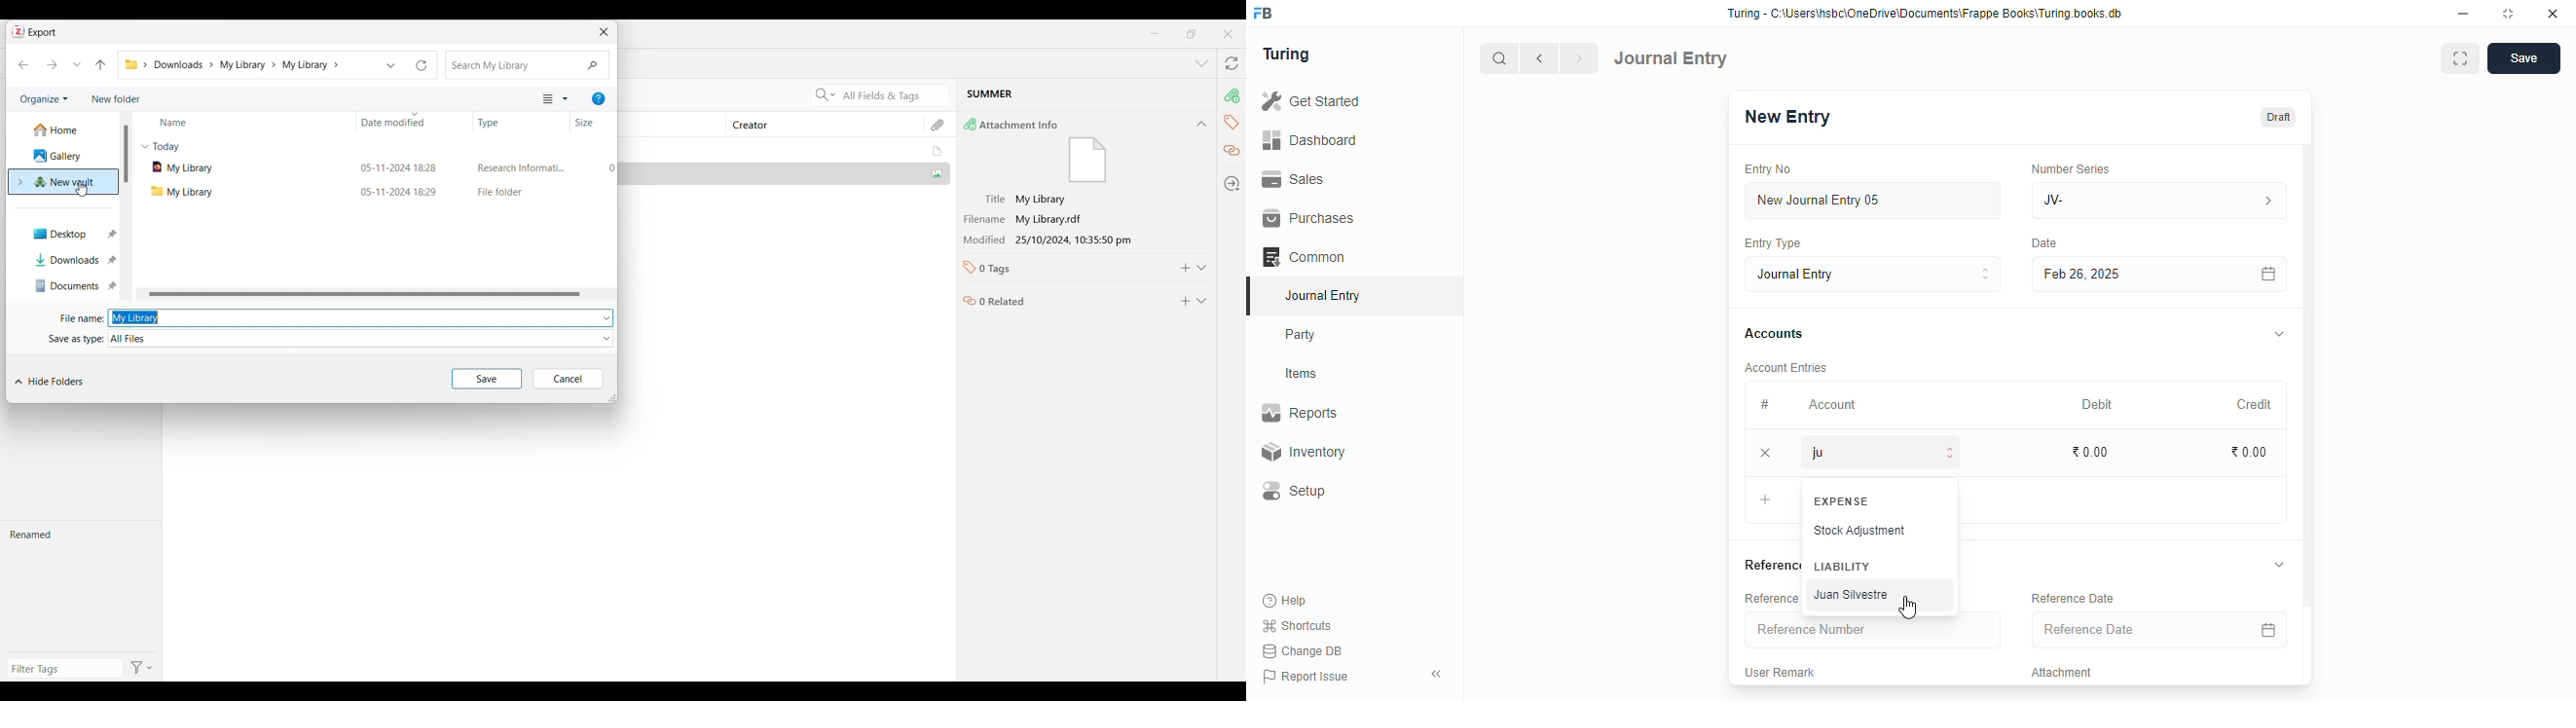  Describe the element at coordinates (1062, 219) in the screenshot. I see `Filename : My library.rdf` at that location.